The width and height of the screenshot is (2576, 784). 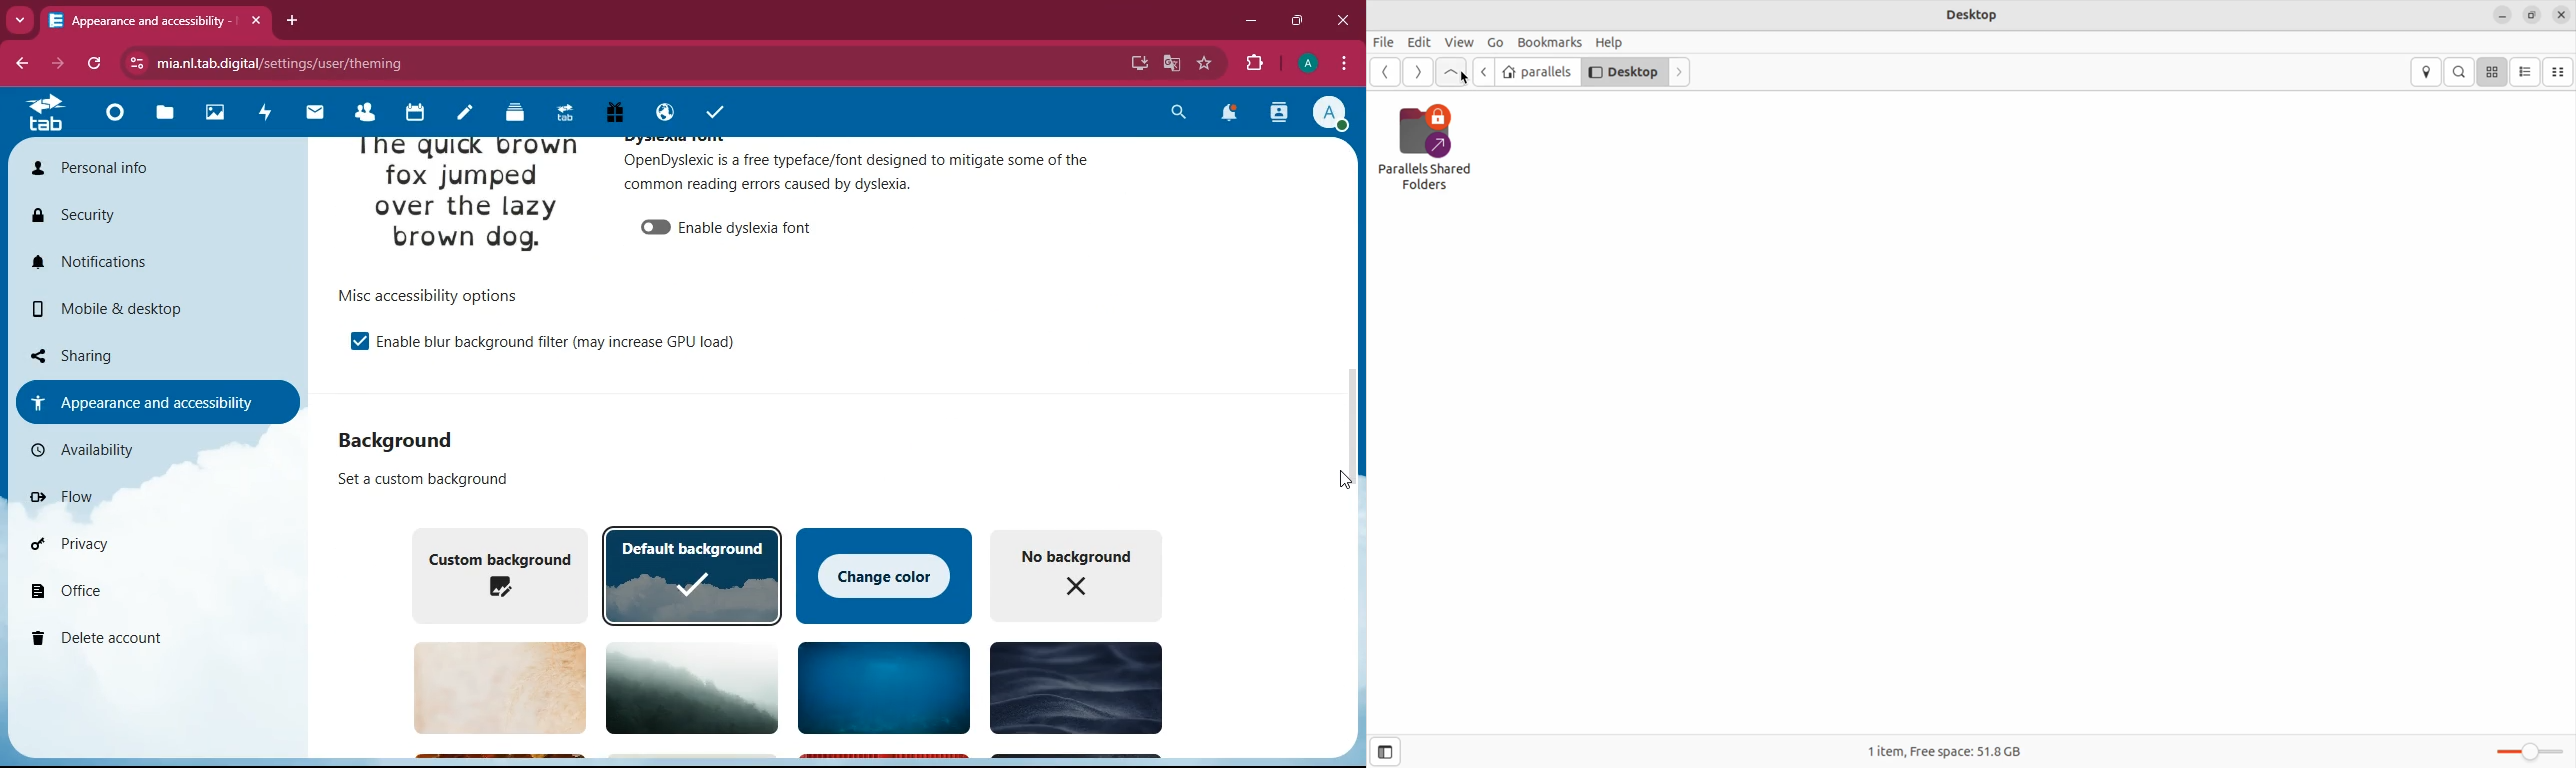 What do you see at coordinates (489, 688) in the screenshot?
I see `background` at bounding box center [489, 688].